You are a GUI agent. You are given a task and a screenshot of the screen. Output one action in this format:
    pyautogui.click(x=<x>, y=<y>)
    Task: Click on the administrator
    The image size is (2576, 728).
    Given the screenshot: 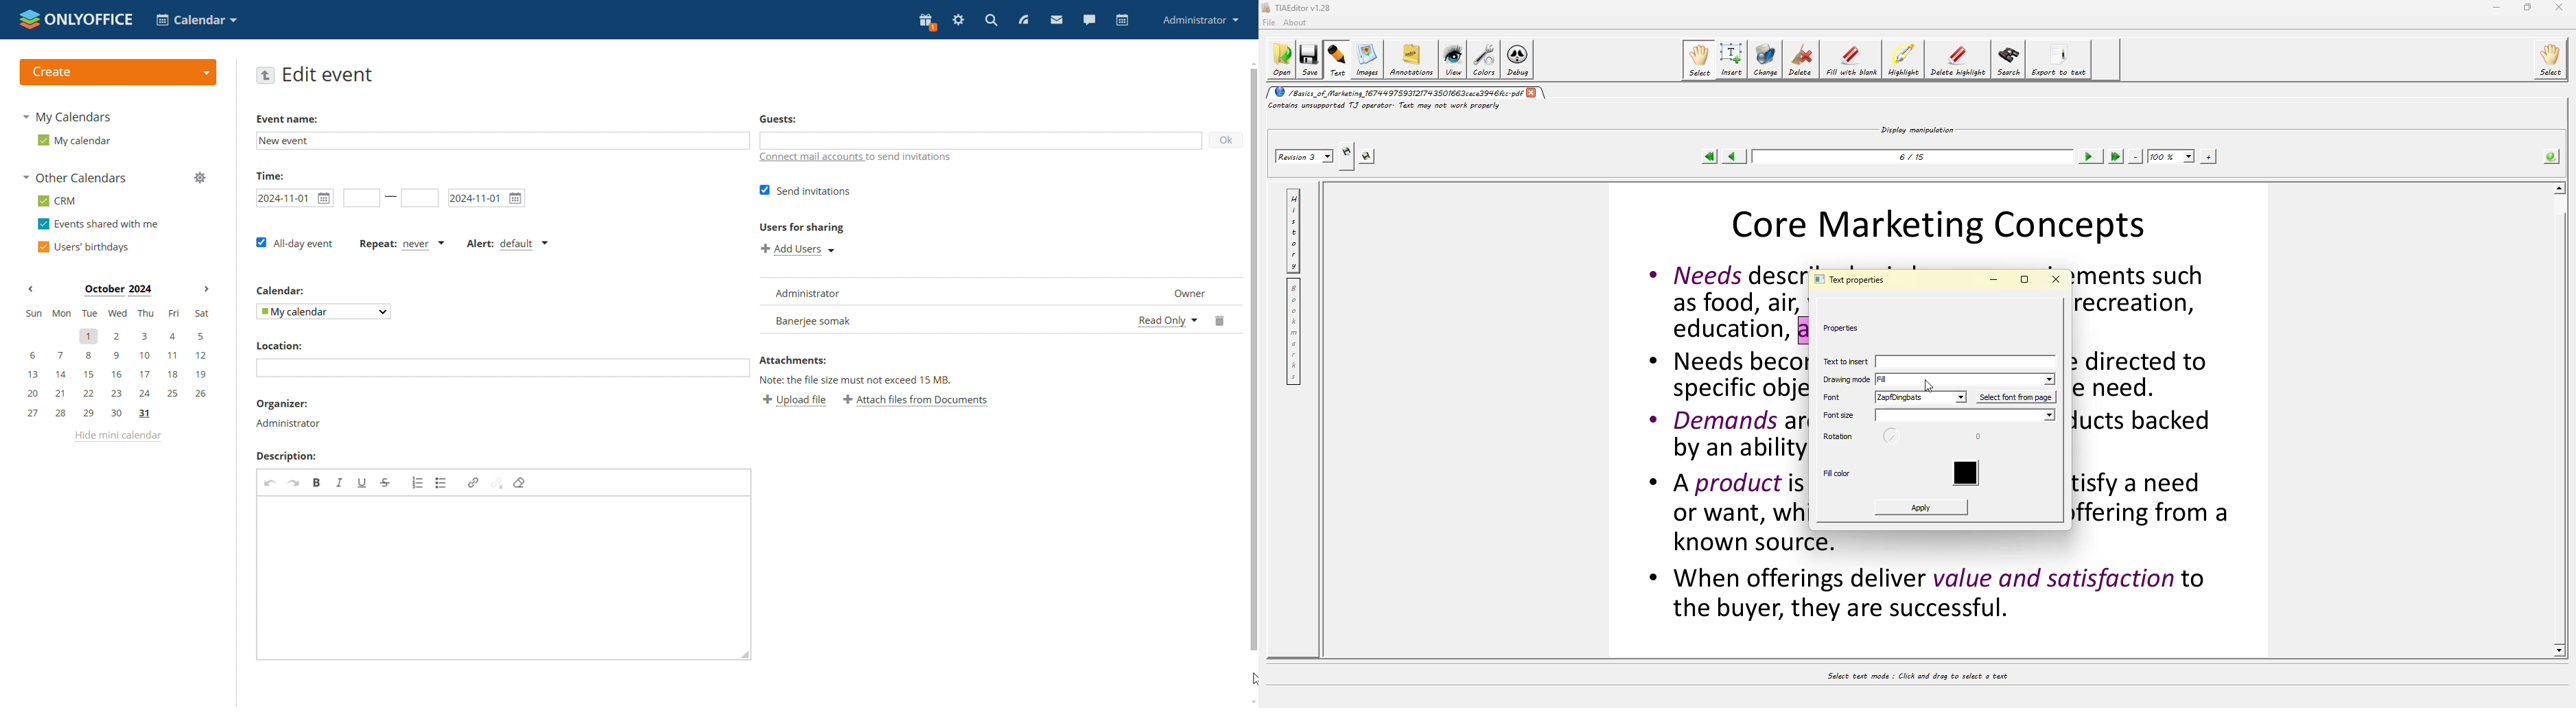 What is the action you would take?
    pyautogui.click(x=1201, y=20)
    